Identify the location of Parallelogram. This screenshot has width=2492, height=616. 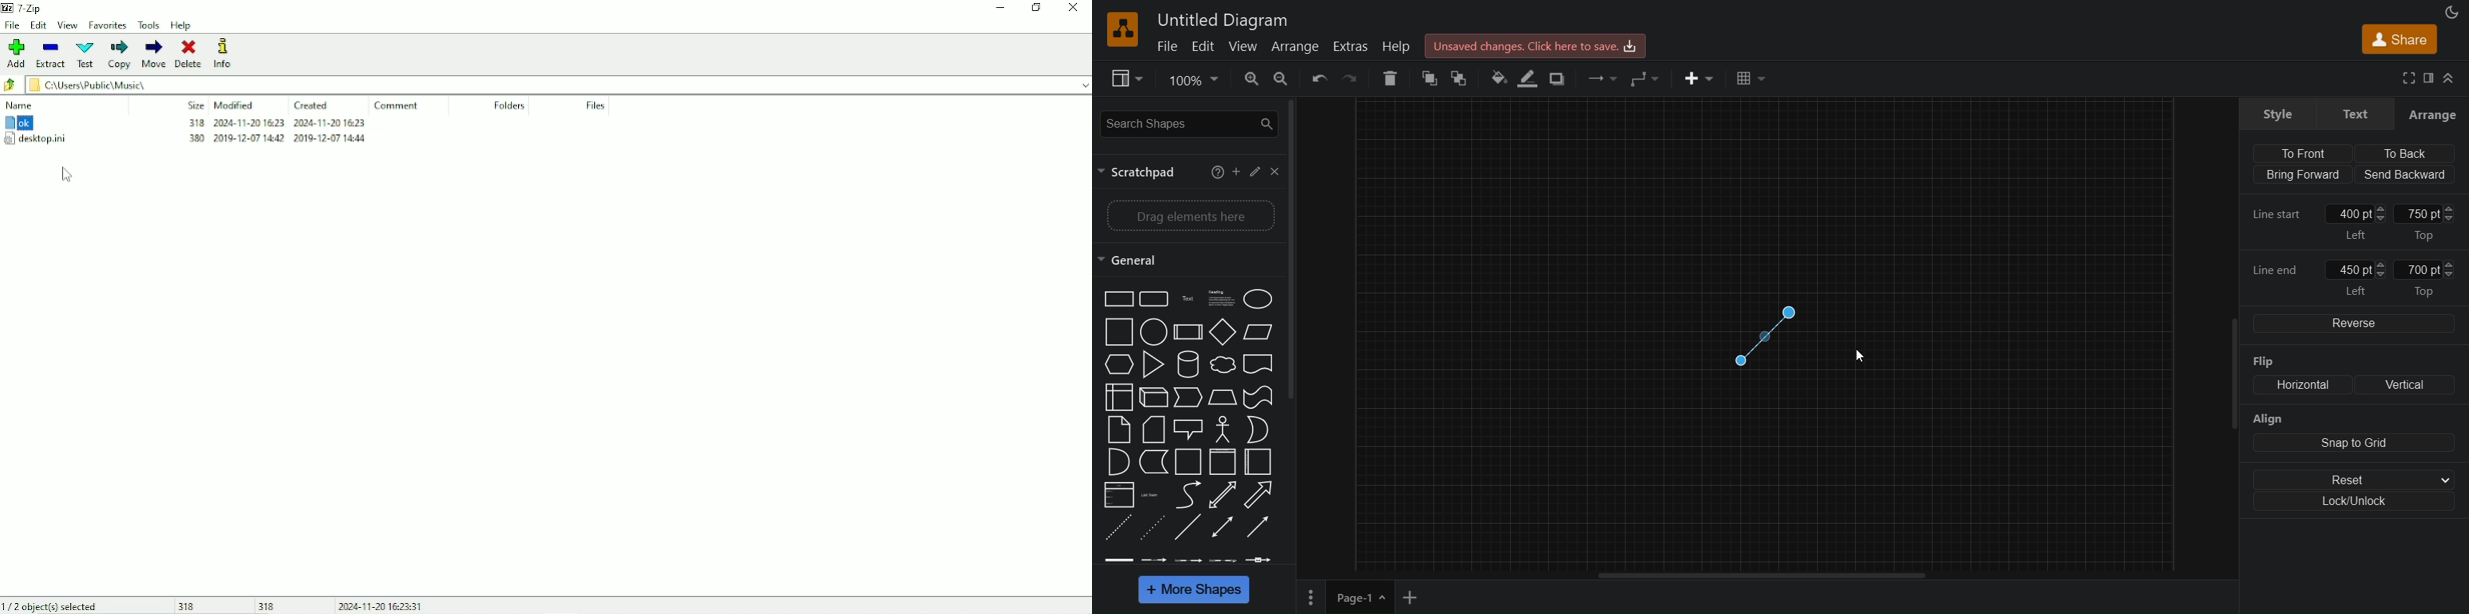
(1258, 331).